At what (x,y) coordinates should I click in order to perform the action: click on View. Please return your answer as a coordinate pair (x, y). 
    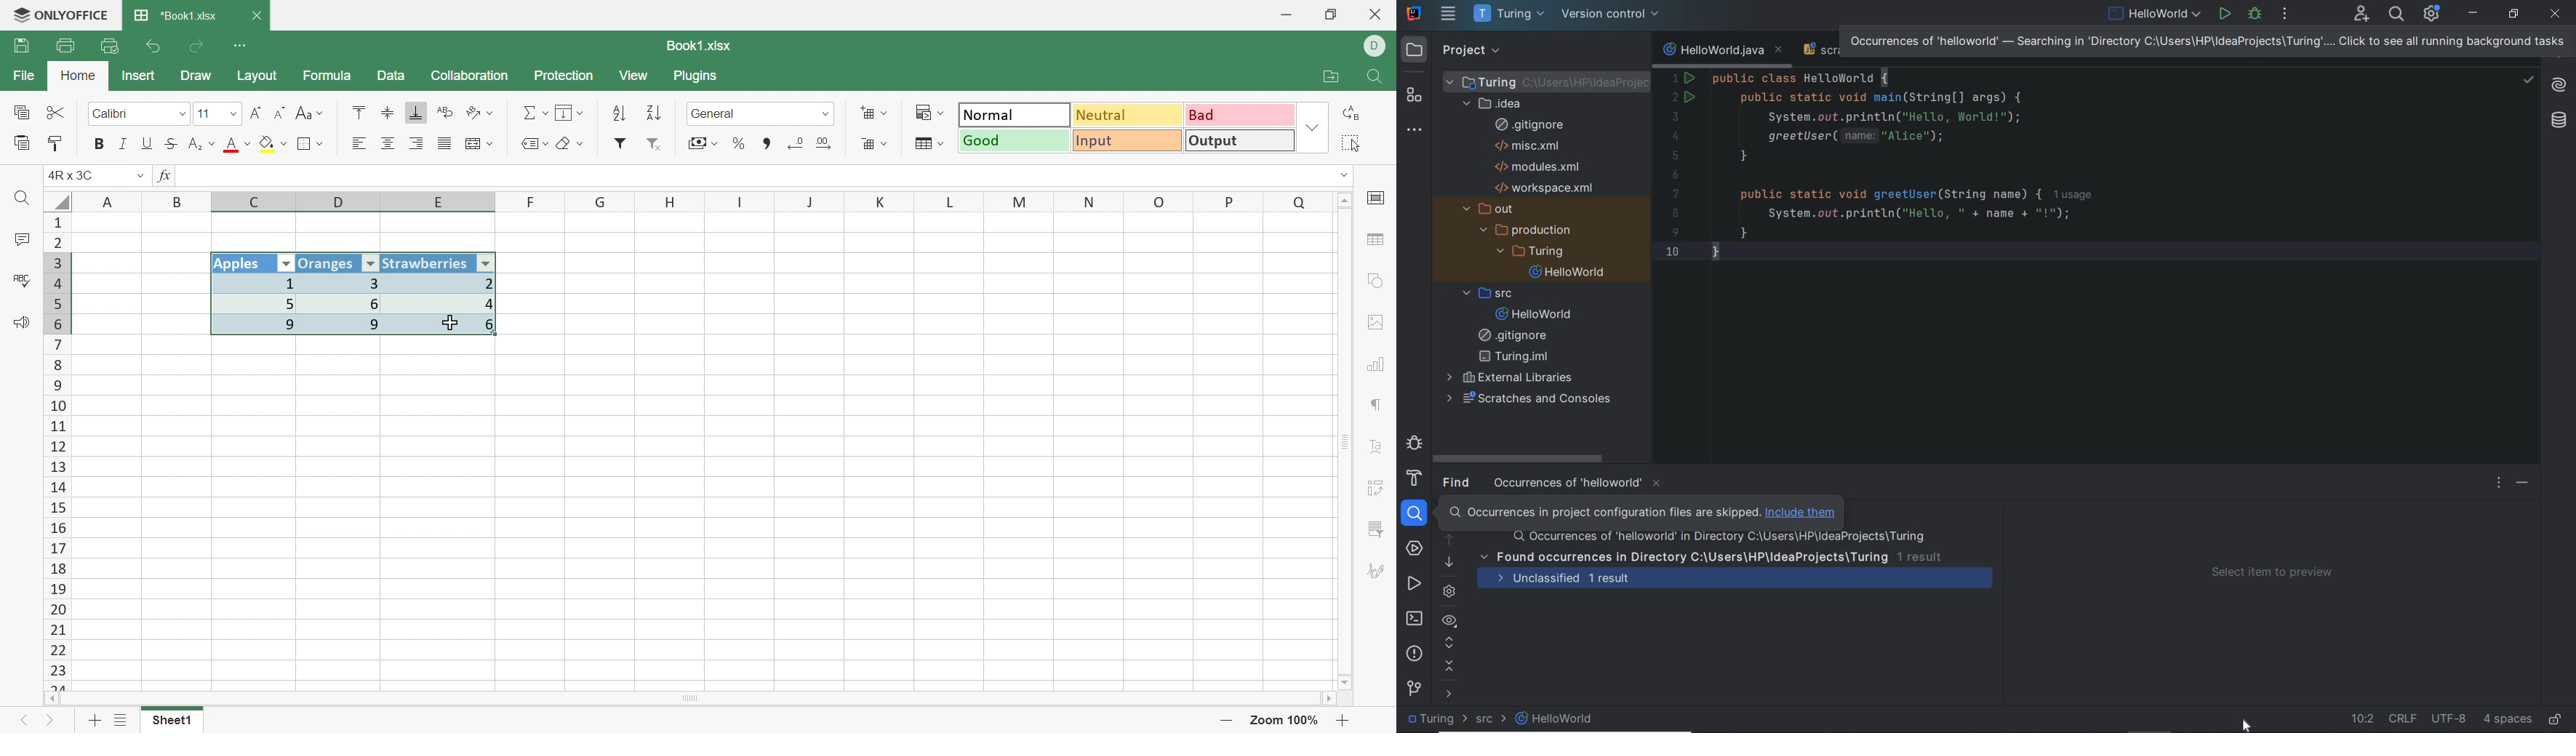
    Looking at the image, I should click on (636, 76).